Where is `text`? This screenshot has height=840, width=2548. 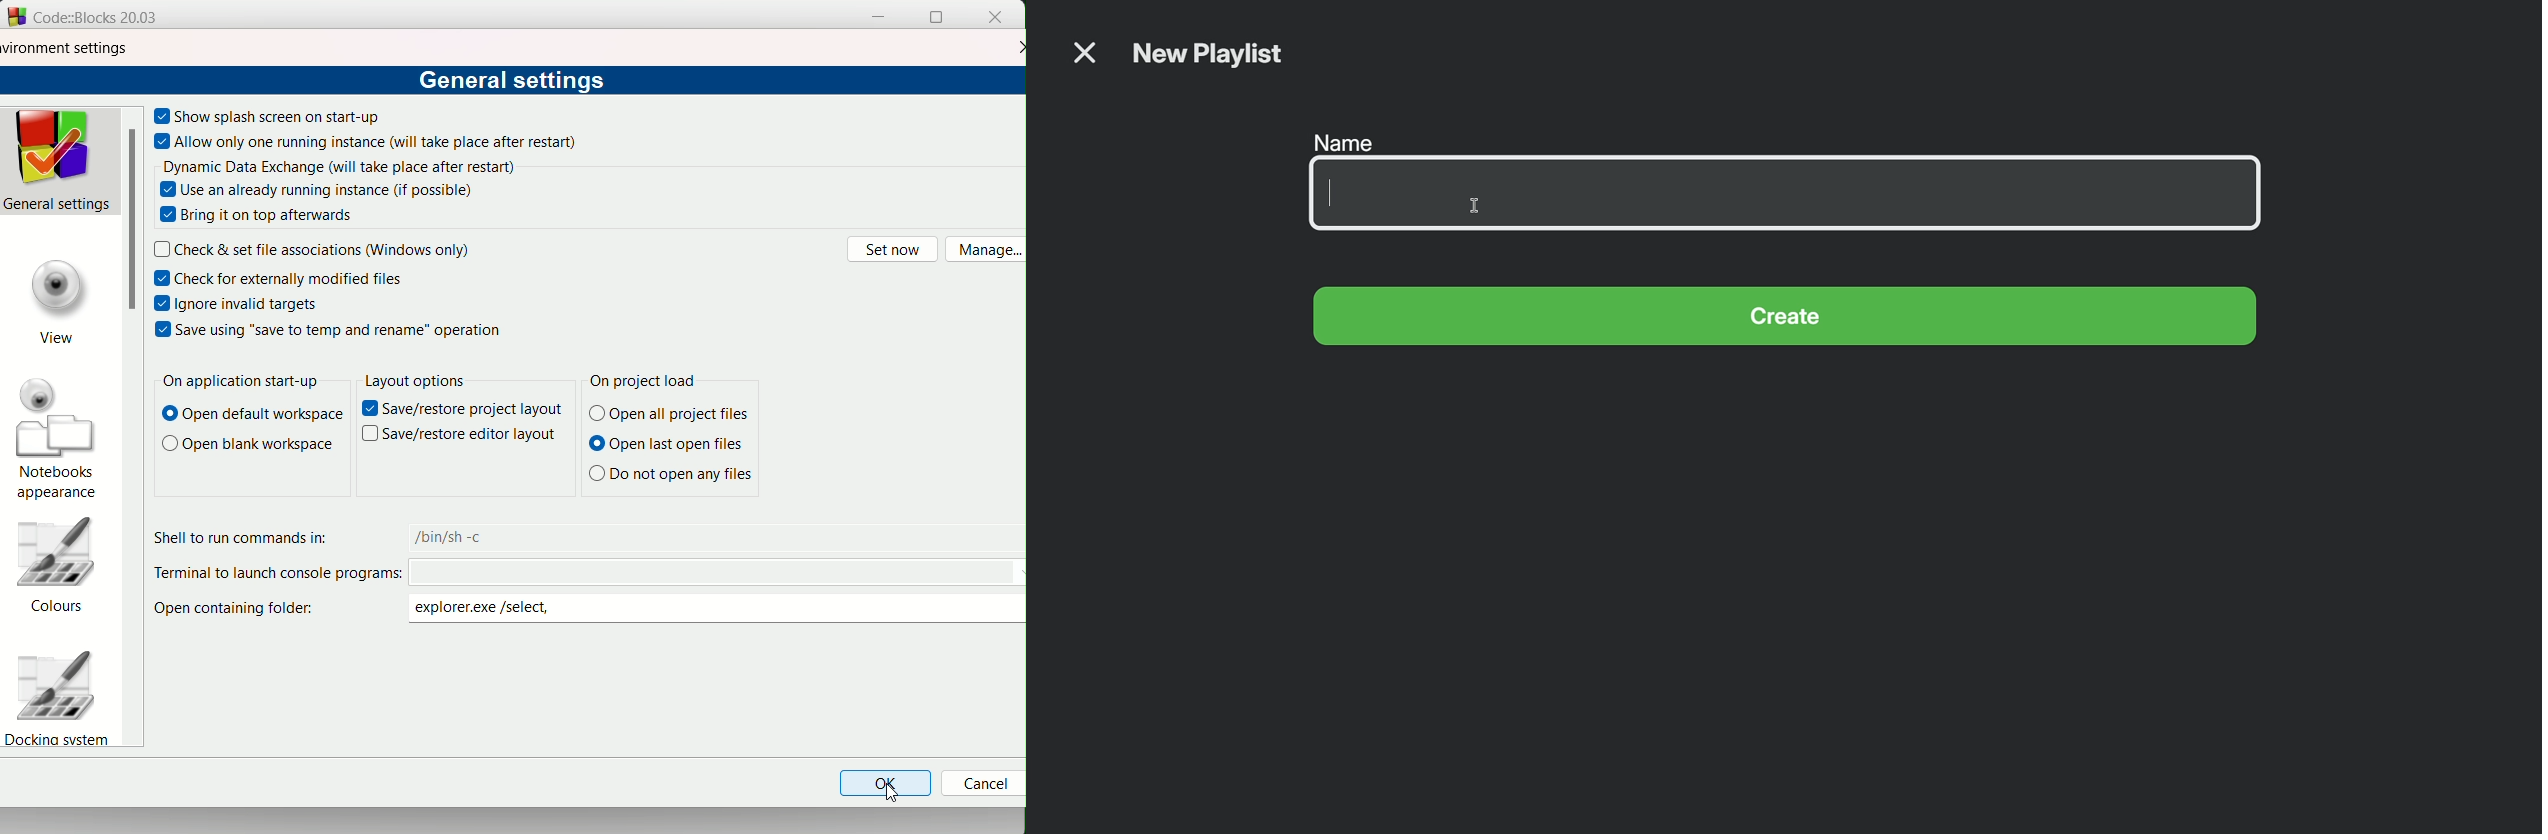
text is located at coordinates (369, 409).